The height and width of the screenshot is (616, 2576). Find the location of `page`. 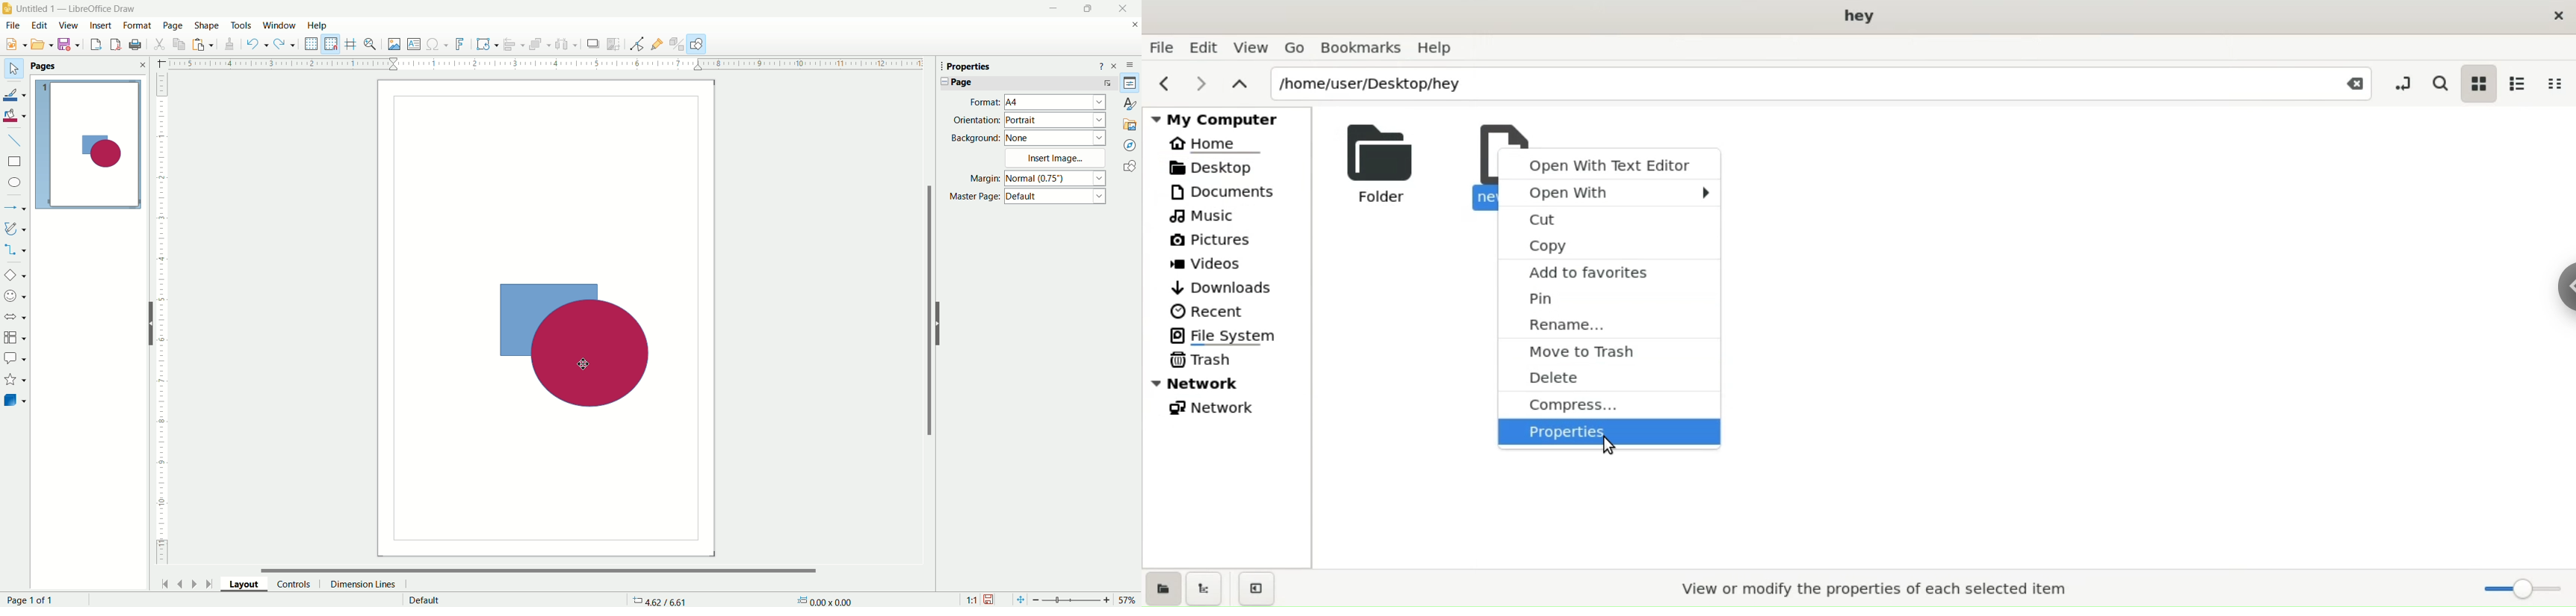

page is located at coordinates (1028, 84).